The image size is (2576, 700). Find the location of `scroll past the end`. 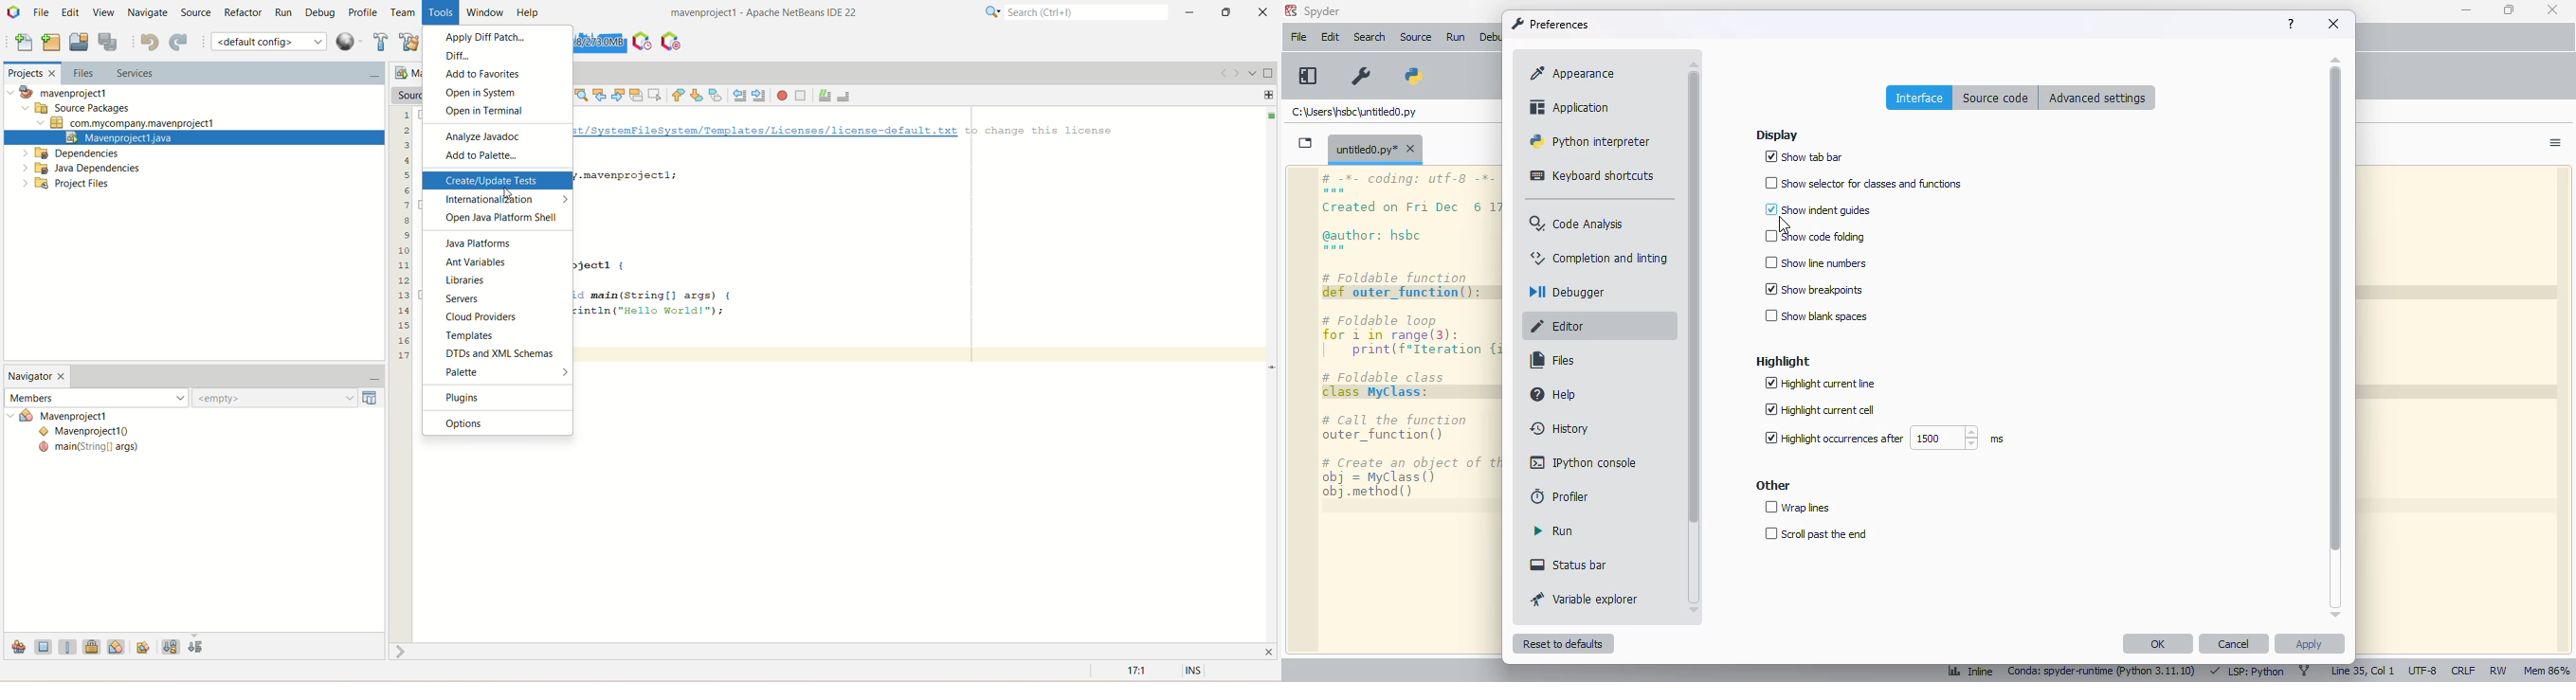

scroll past the end is located at coordinates (1815, 534).